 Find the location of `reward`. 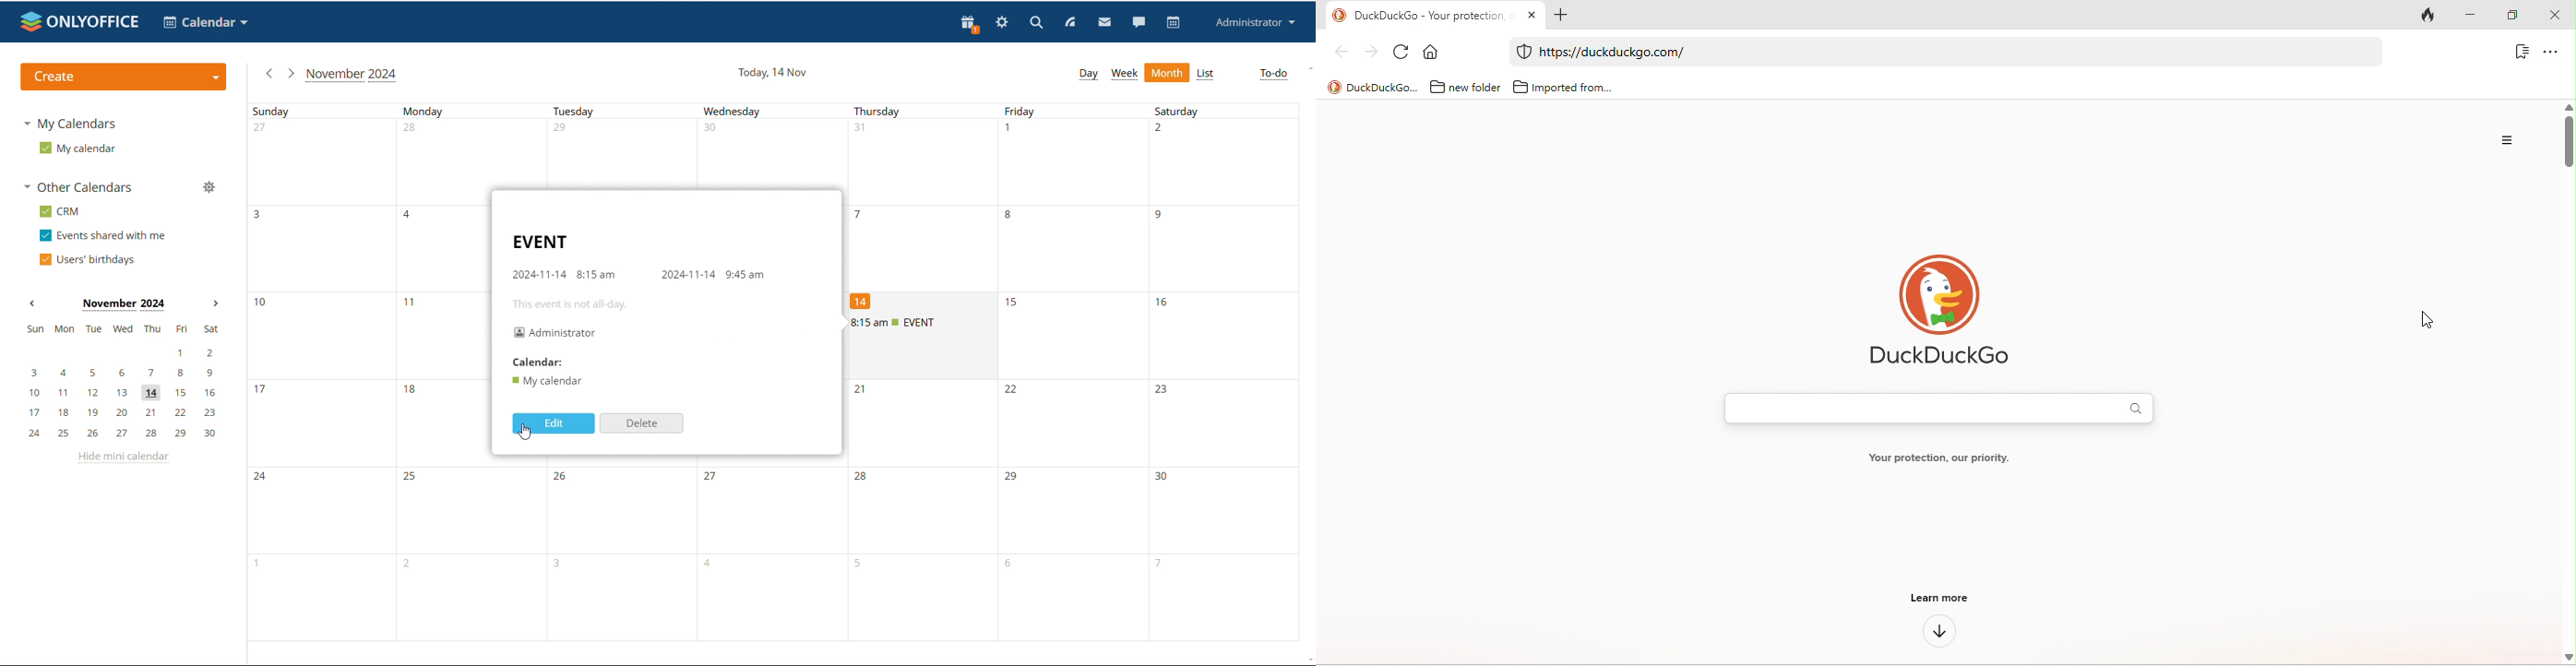

reward is located at coordinates (970, 24).